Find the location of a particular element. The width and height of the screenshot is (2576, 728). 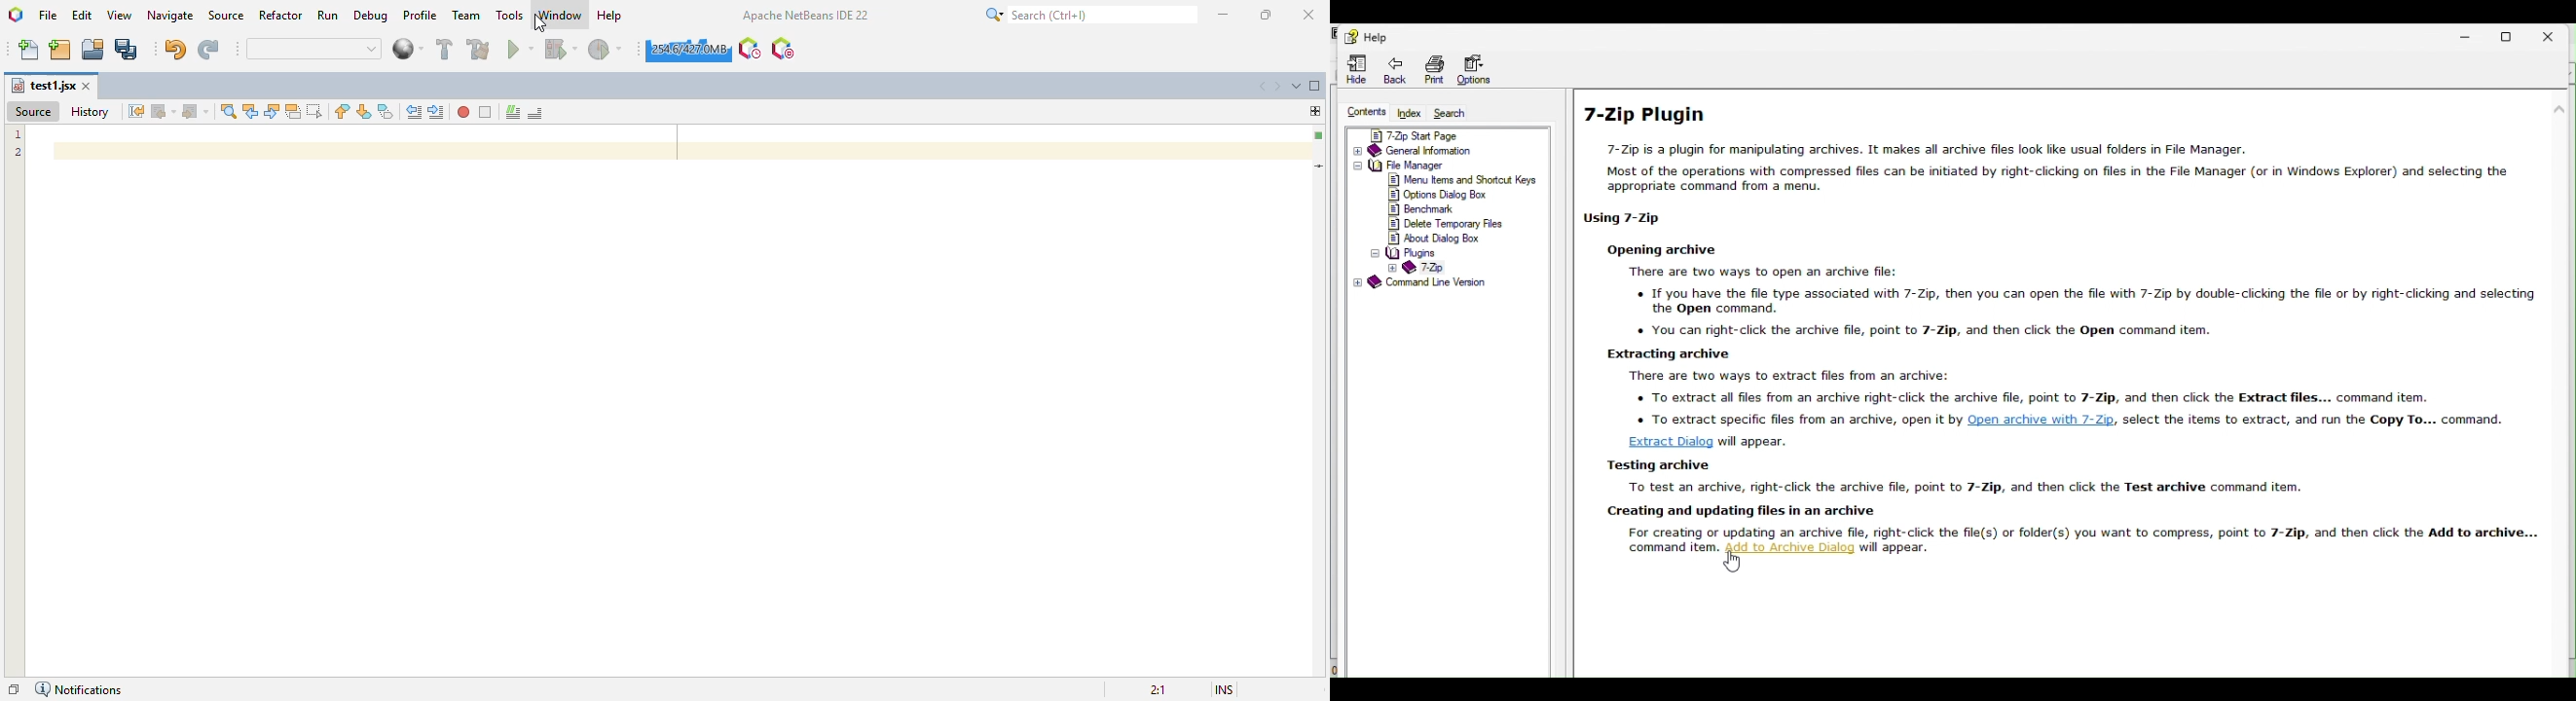

source is located at coordinates (32, 111).